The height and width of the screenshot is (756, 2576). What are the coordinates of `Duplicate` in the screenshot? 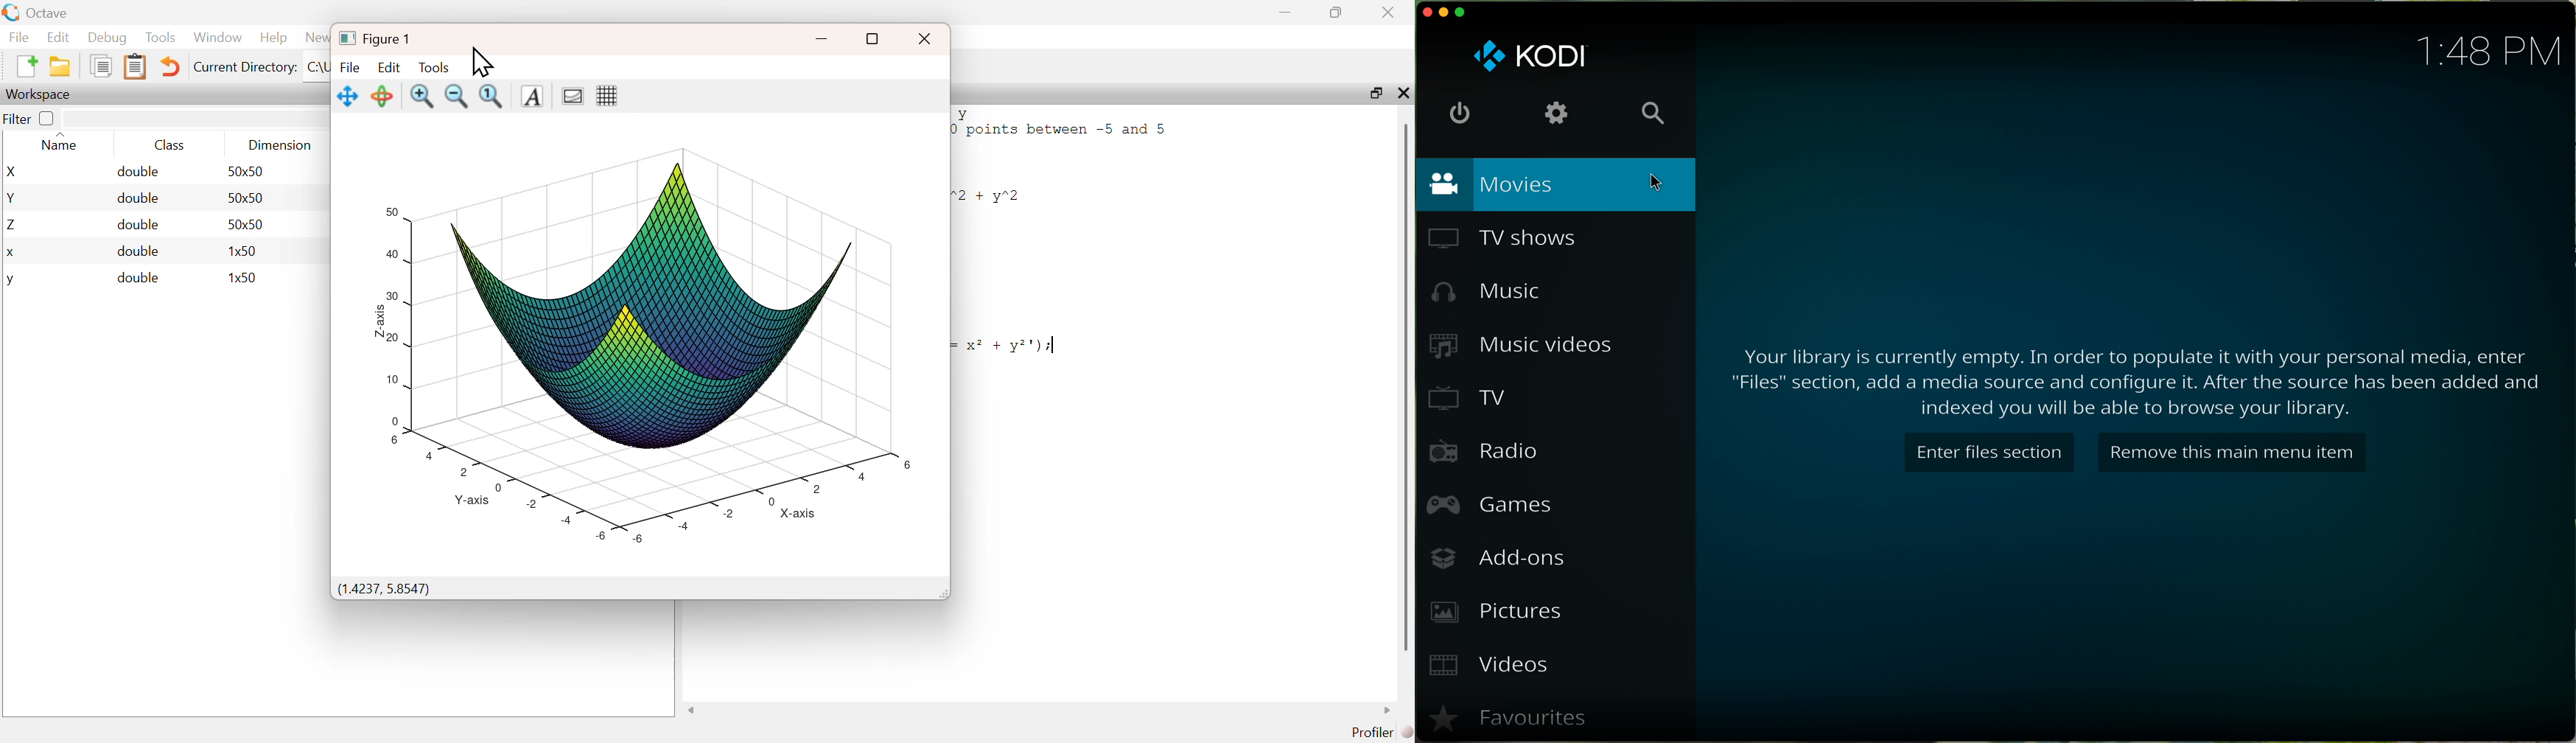 It's located at (102, 66).